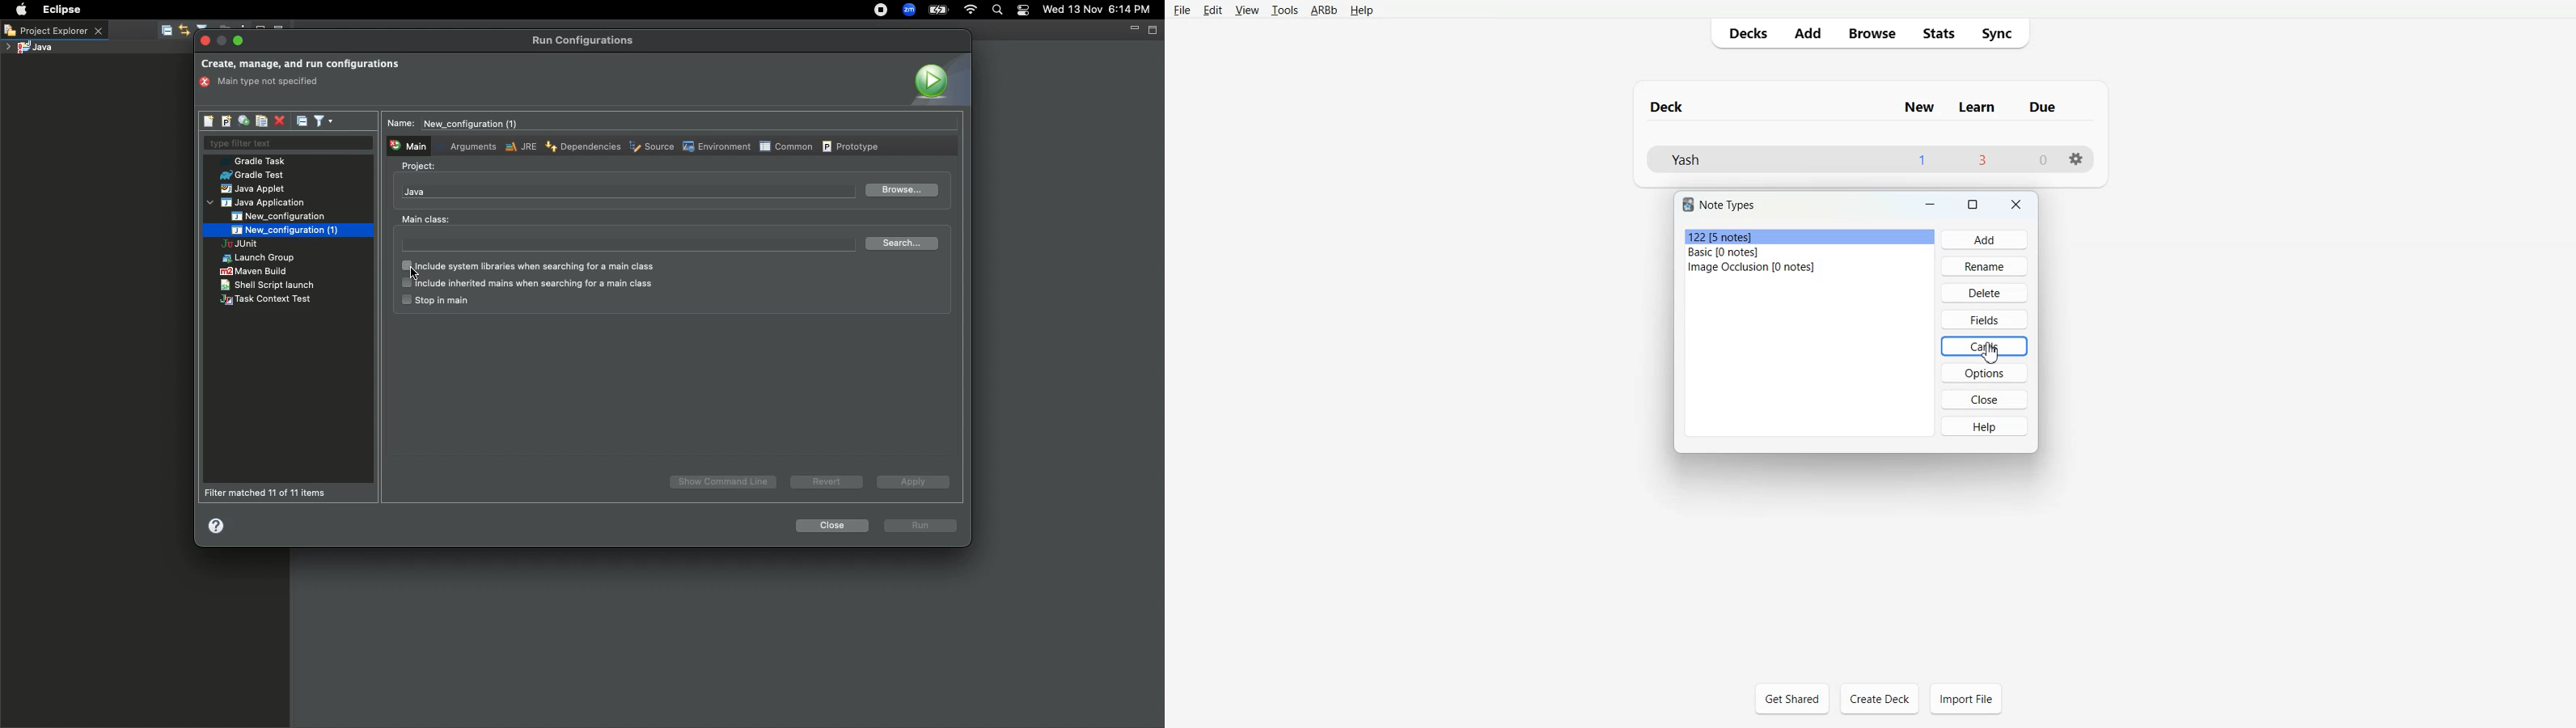 Image resolution: width=2576 pixels, height=728 pixels. Describe the element at coordinates (1984, 293) in the screenshot. I see `Delete` at that location.